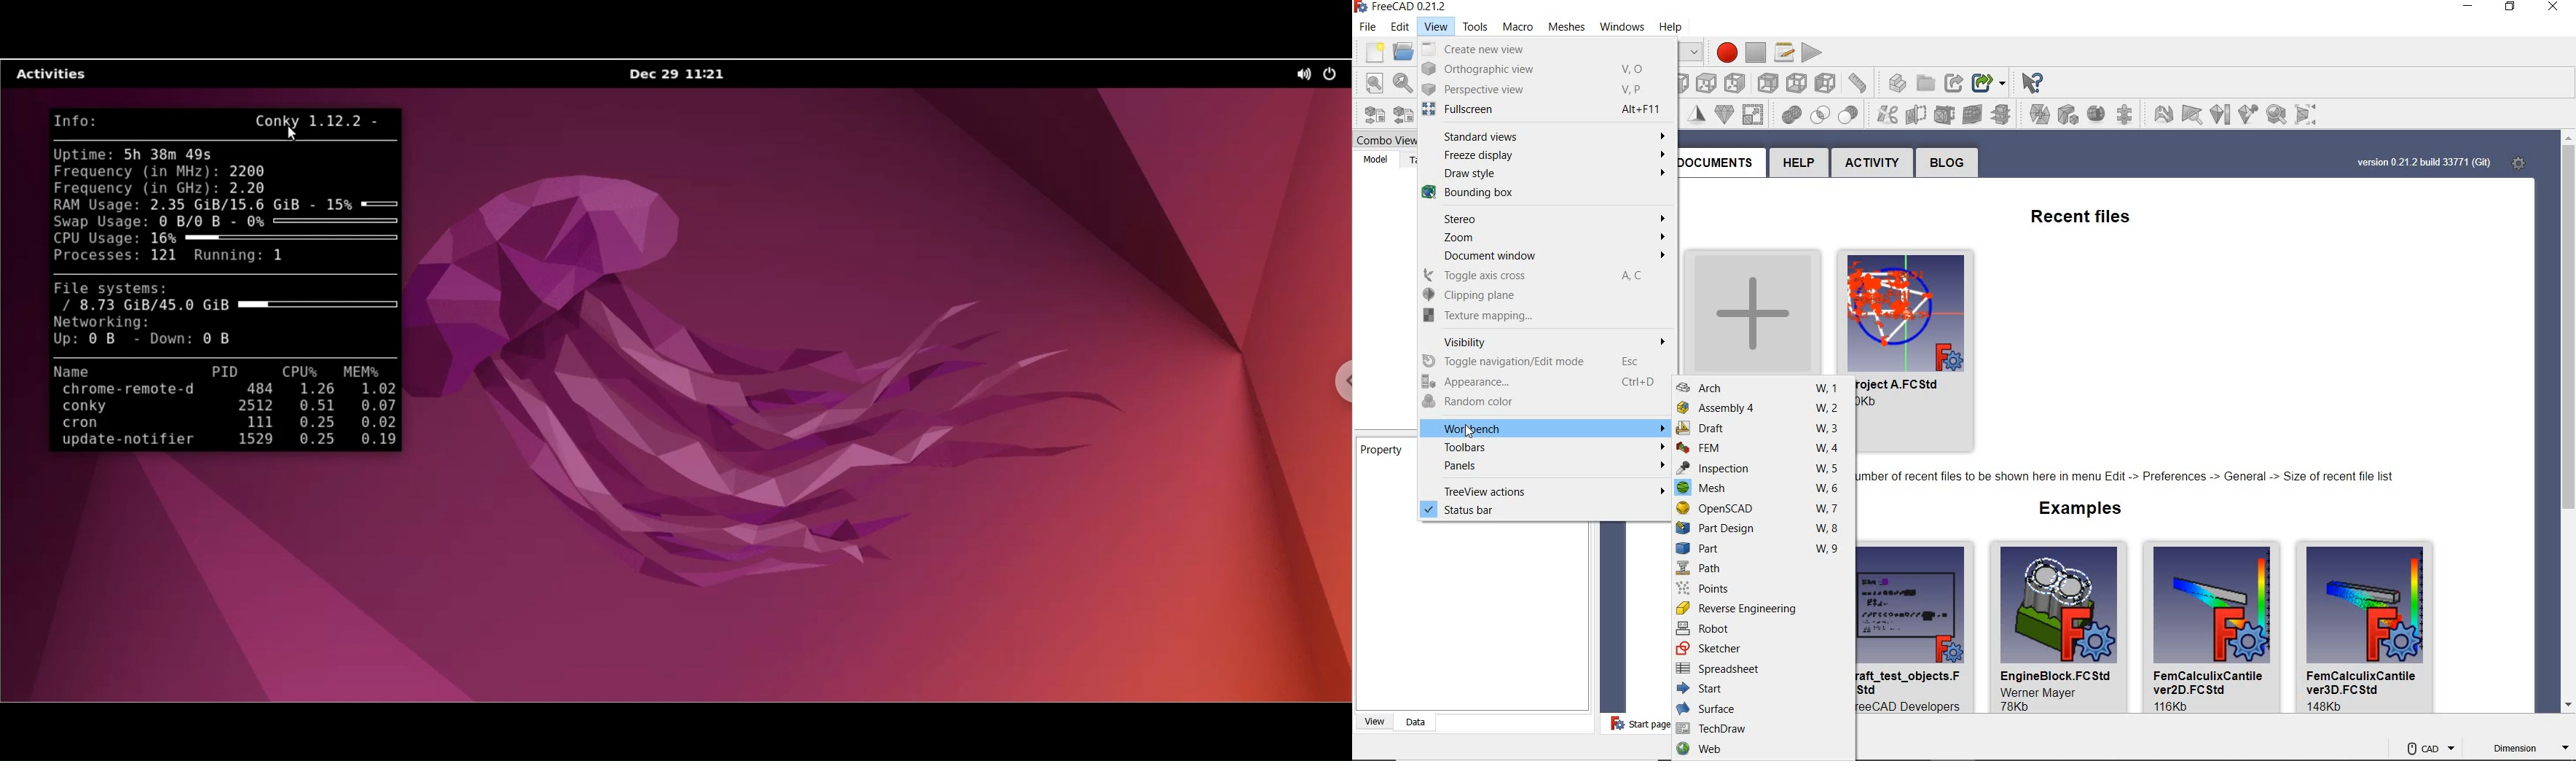 The height and width of the screenshot is (784, 2576). Describe the element at coordinates (1544, 448) in the screenshot. I see `toolbars` at that location.